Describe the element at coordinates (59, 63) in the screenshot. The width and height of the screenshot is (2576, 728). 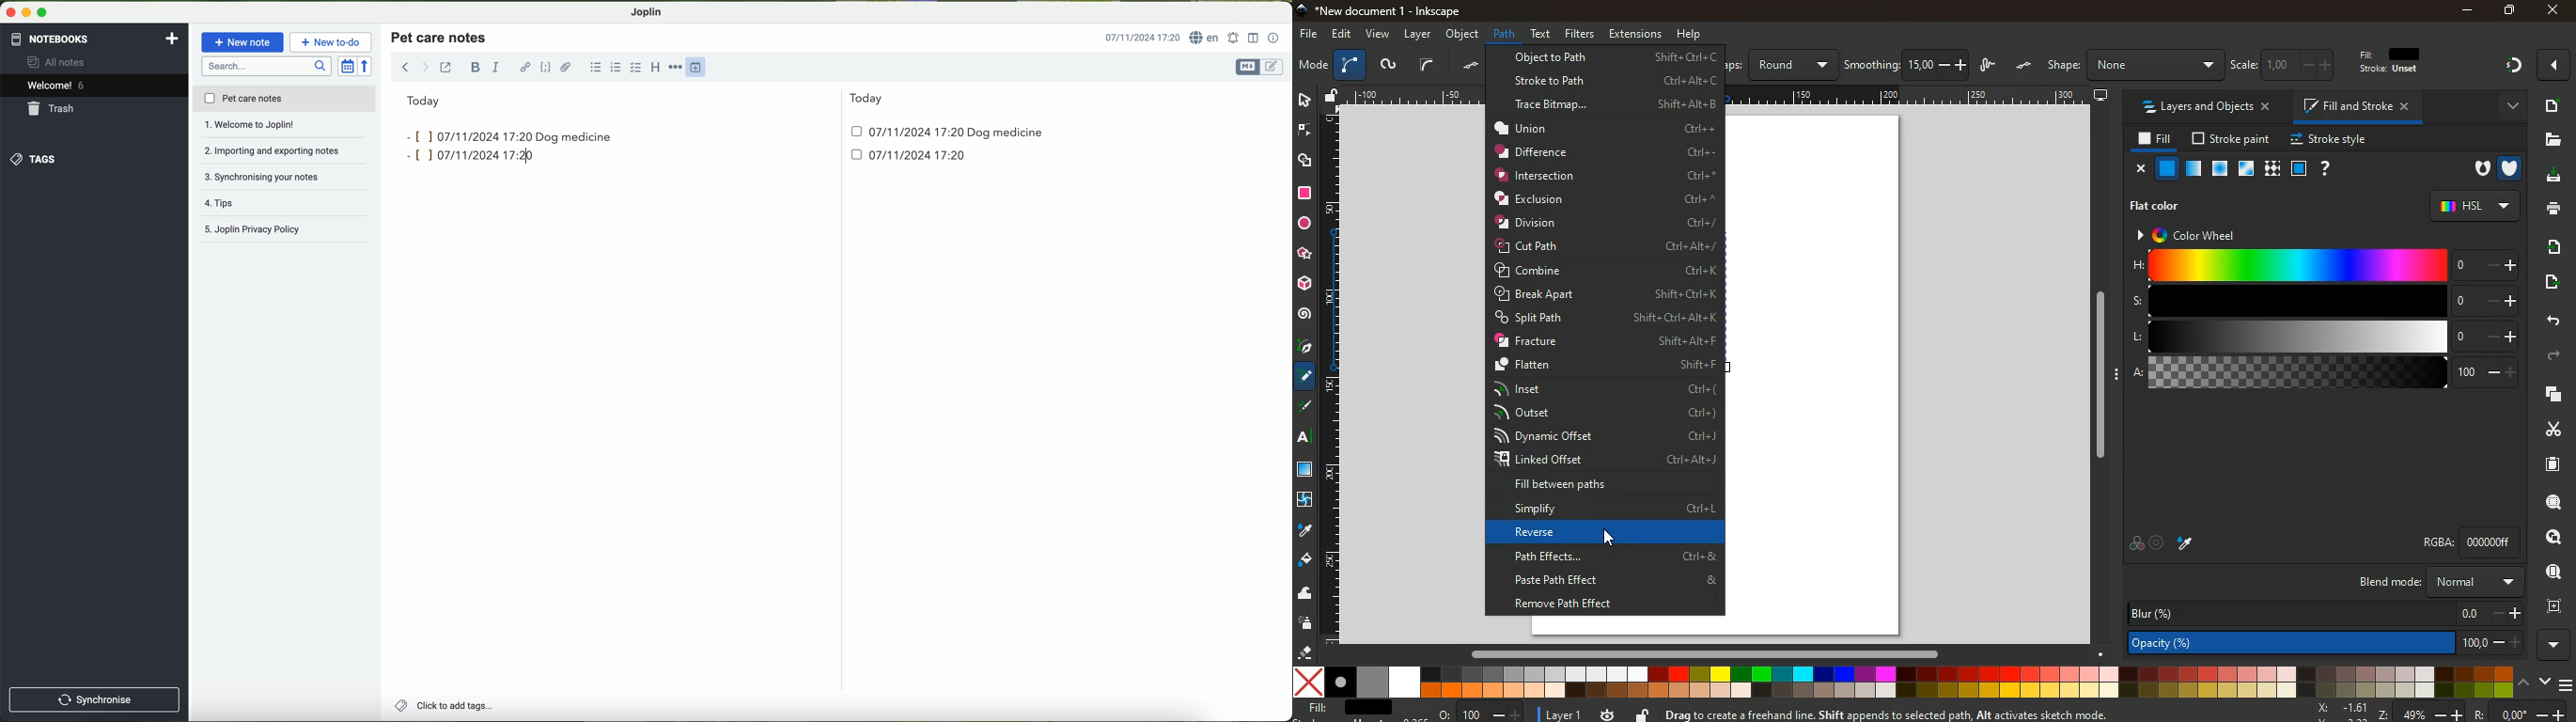
I see `all notes` at that location.